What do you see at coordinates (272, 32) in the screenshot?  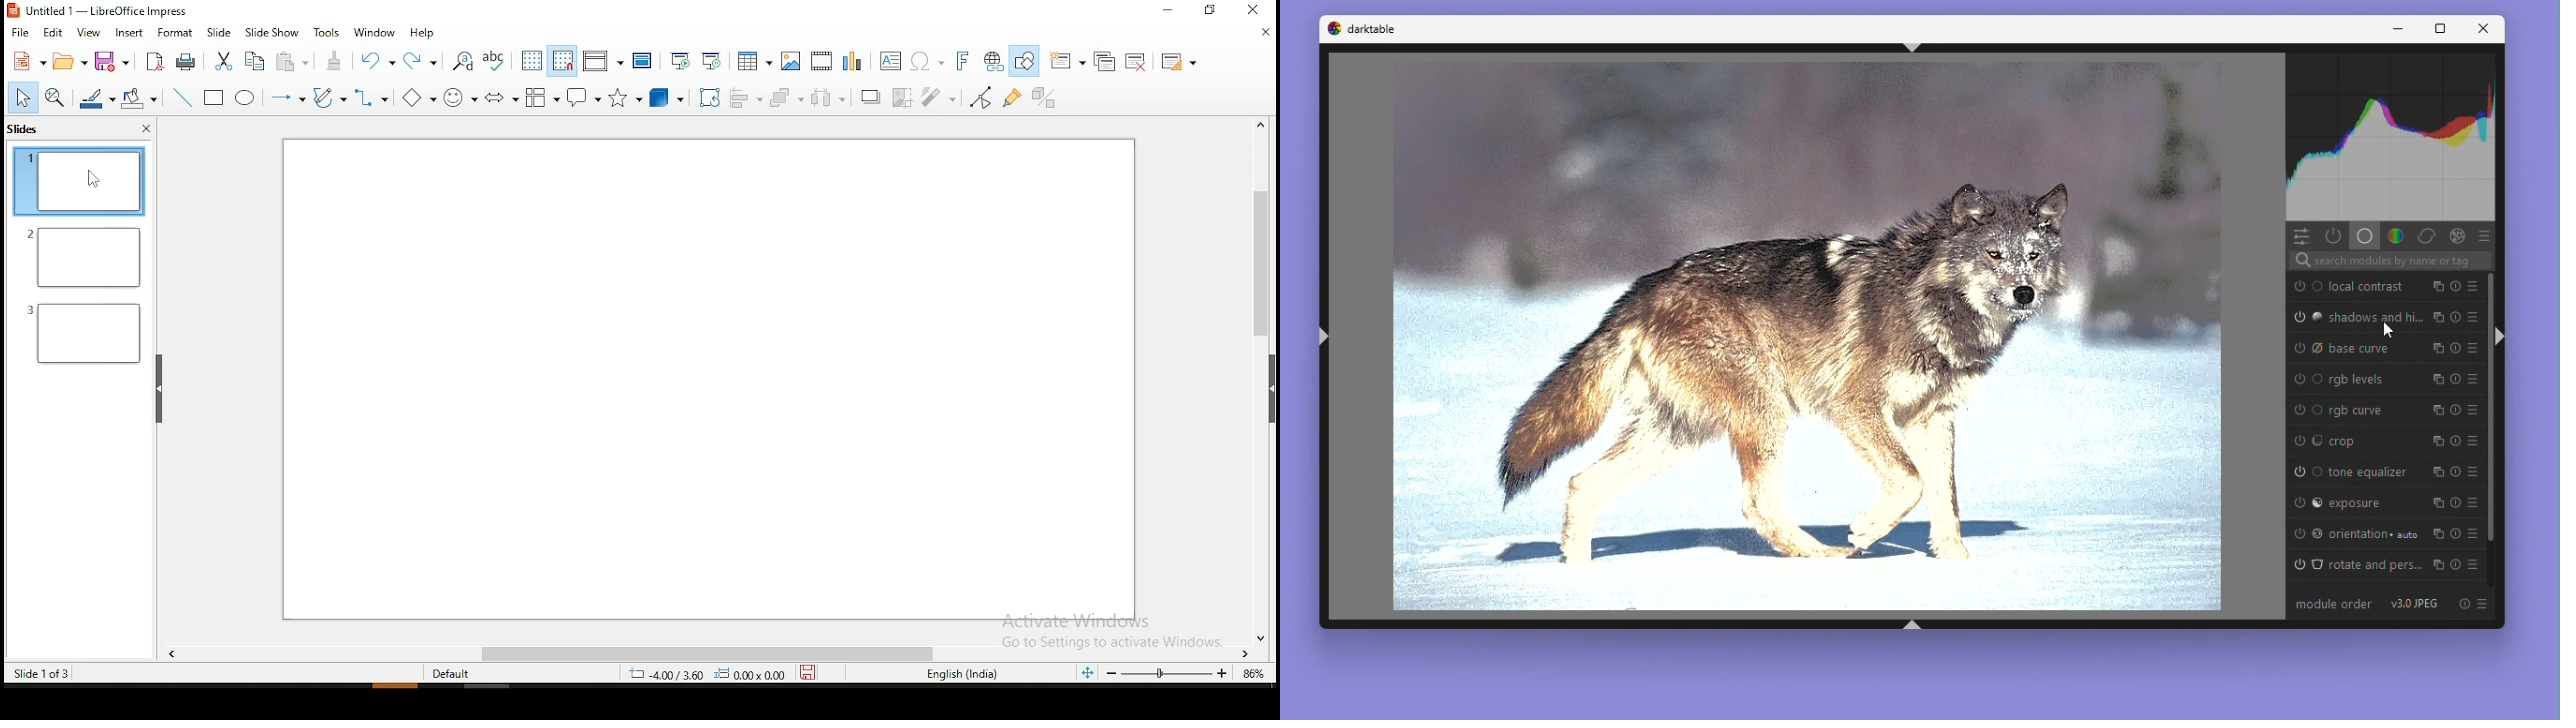 I see `slide show` at bounding box center [272, 32].